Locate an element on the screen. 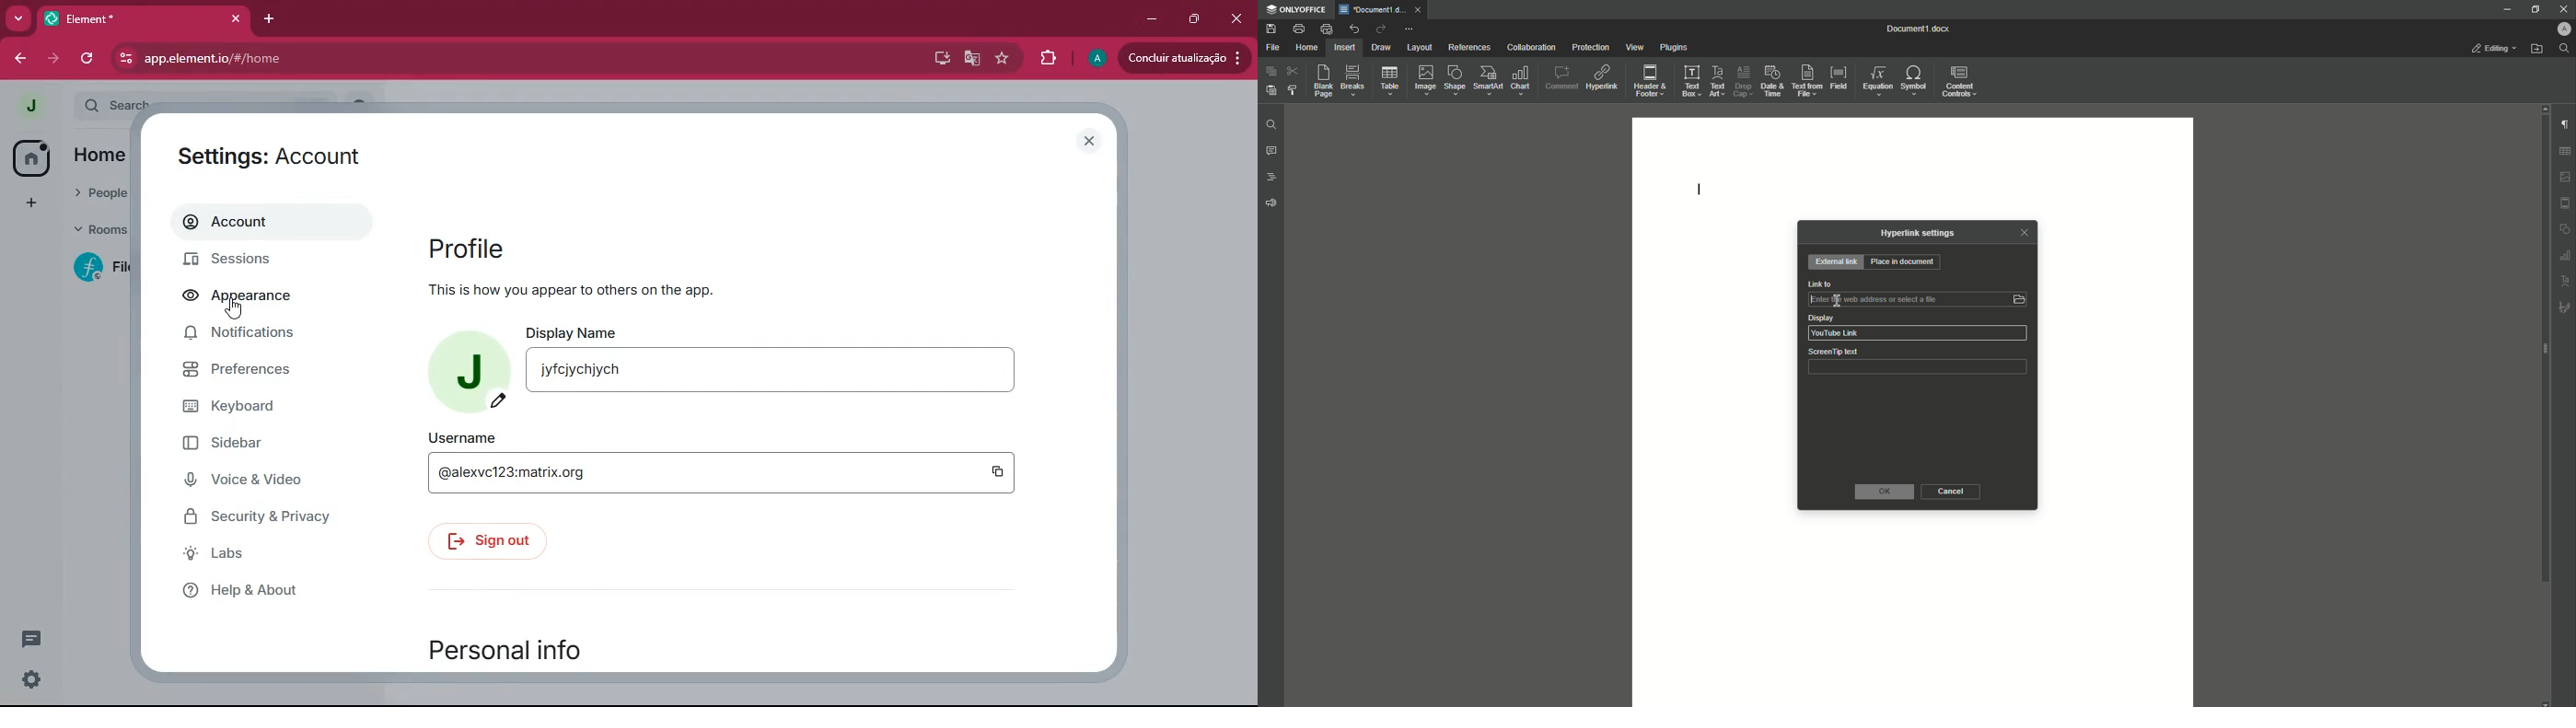  Date and Time is located at coordinates (1773, 81).